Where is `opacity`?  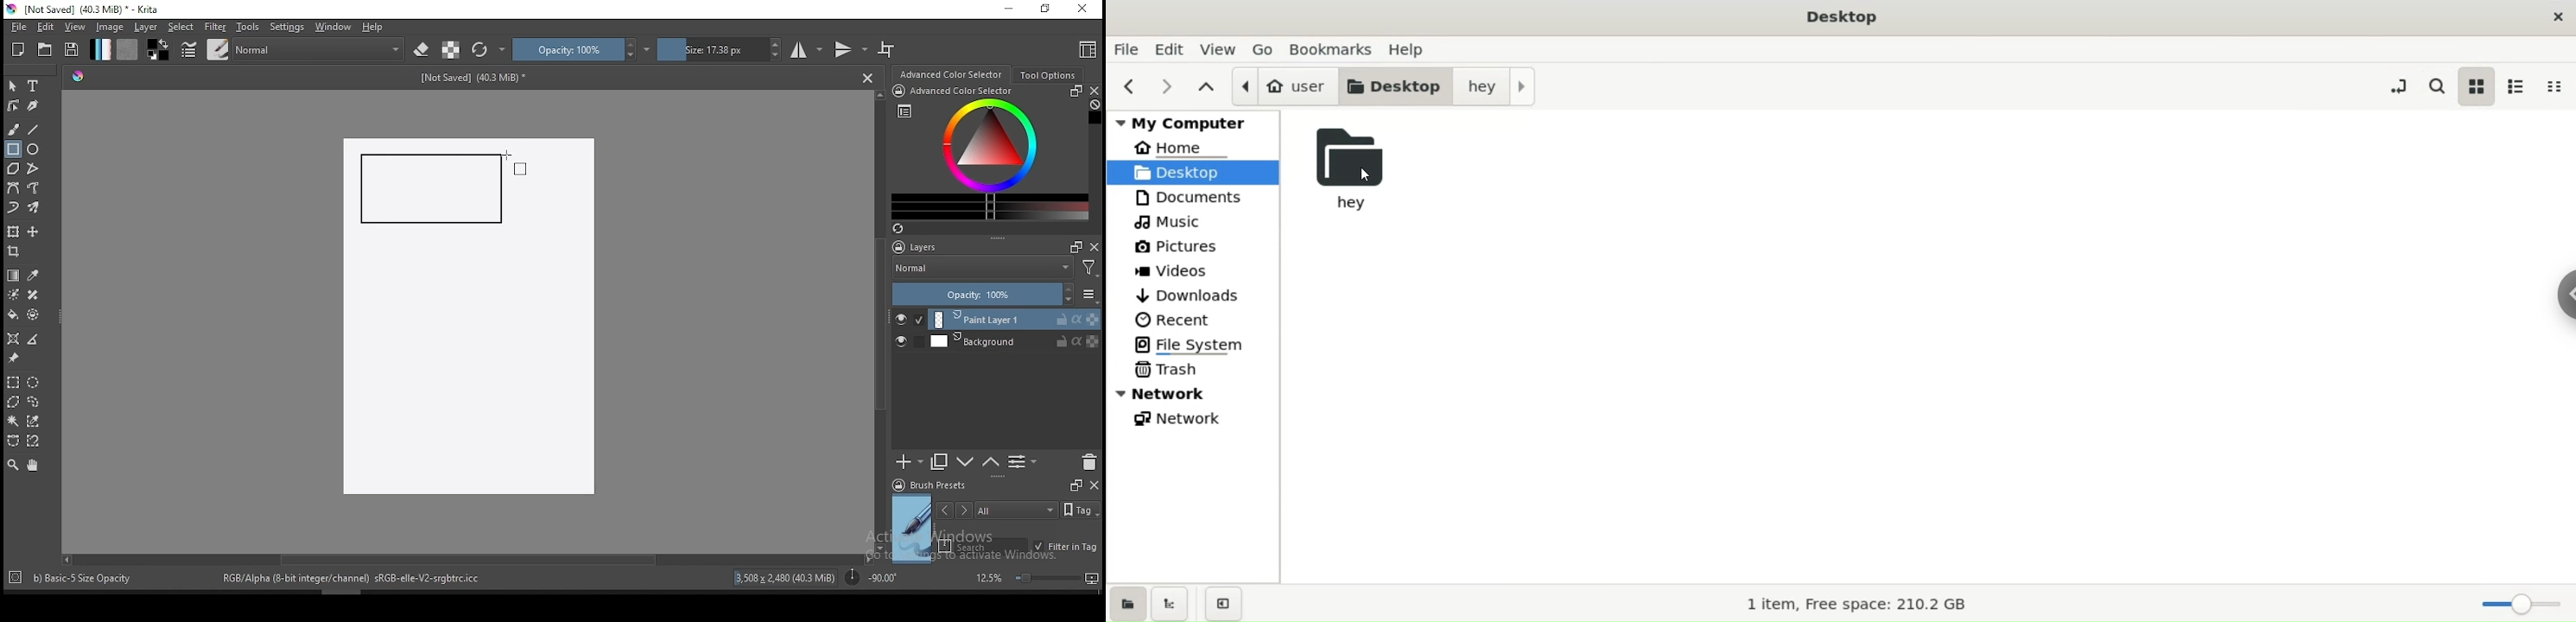
opacity is located at coordinates (581, 49).